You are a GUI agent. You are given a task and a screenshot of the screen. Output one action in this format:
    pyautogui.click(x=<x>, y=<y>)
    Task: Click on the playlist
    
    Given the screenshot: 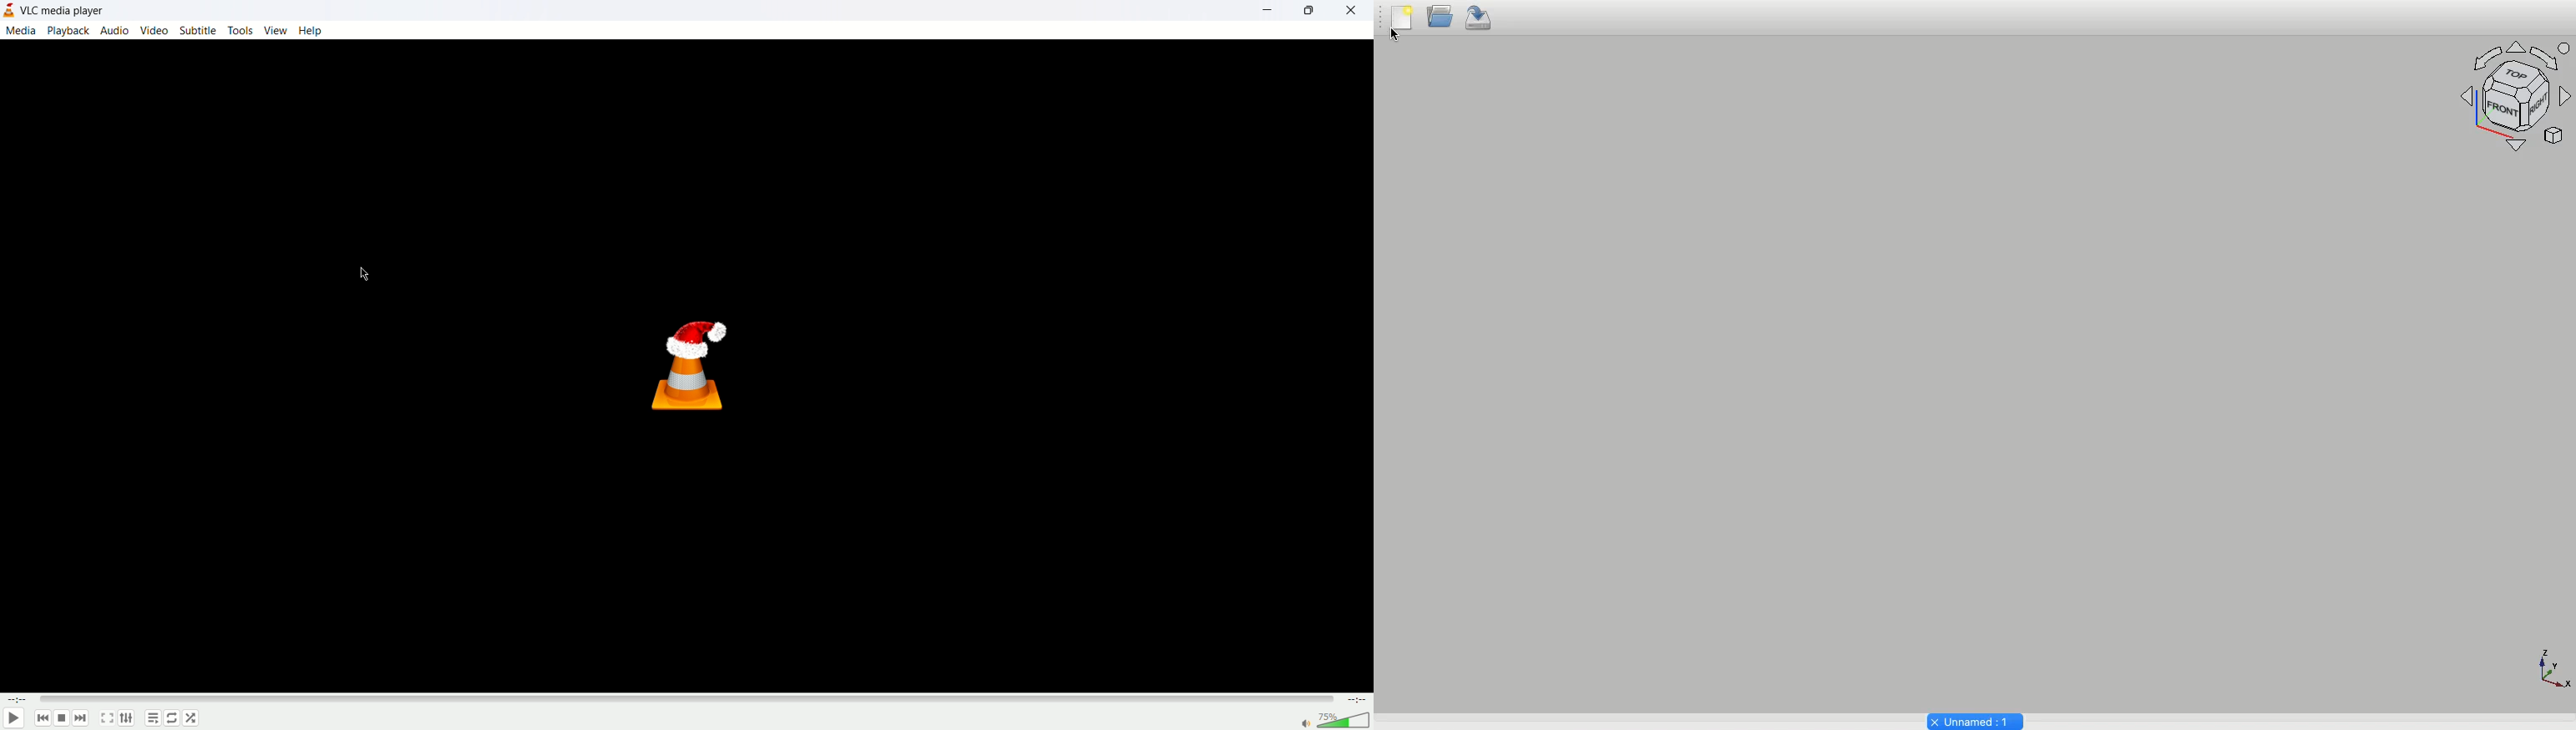 What is the action you would take?
    pyautogui.click(x=152, y=719)
    